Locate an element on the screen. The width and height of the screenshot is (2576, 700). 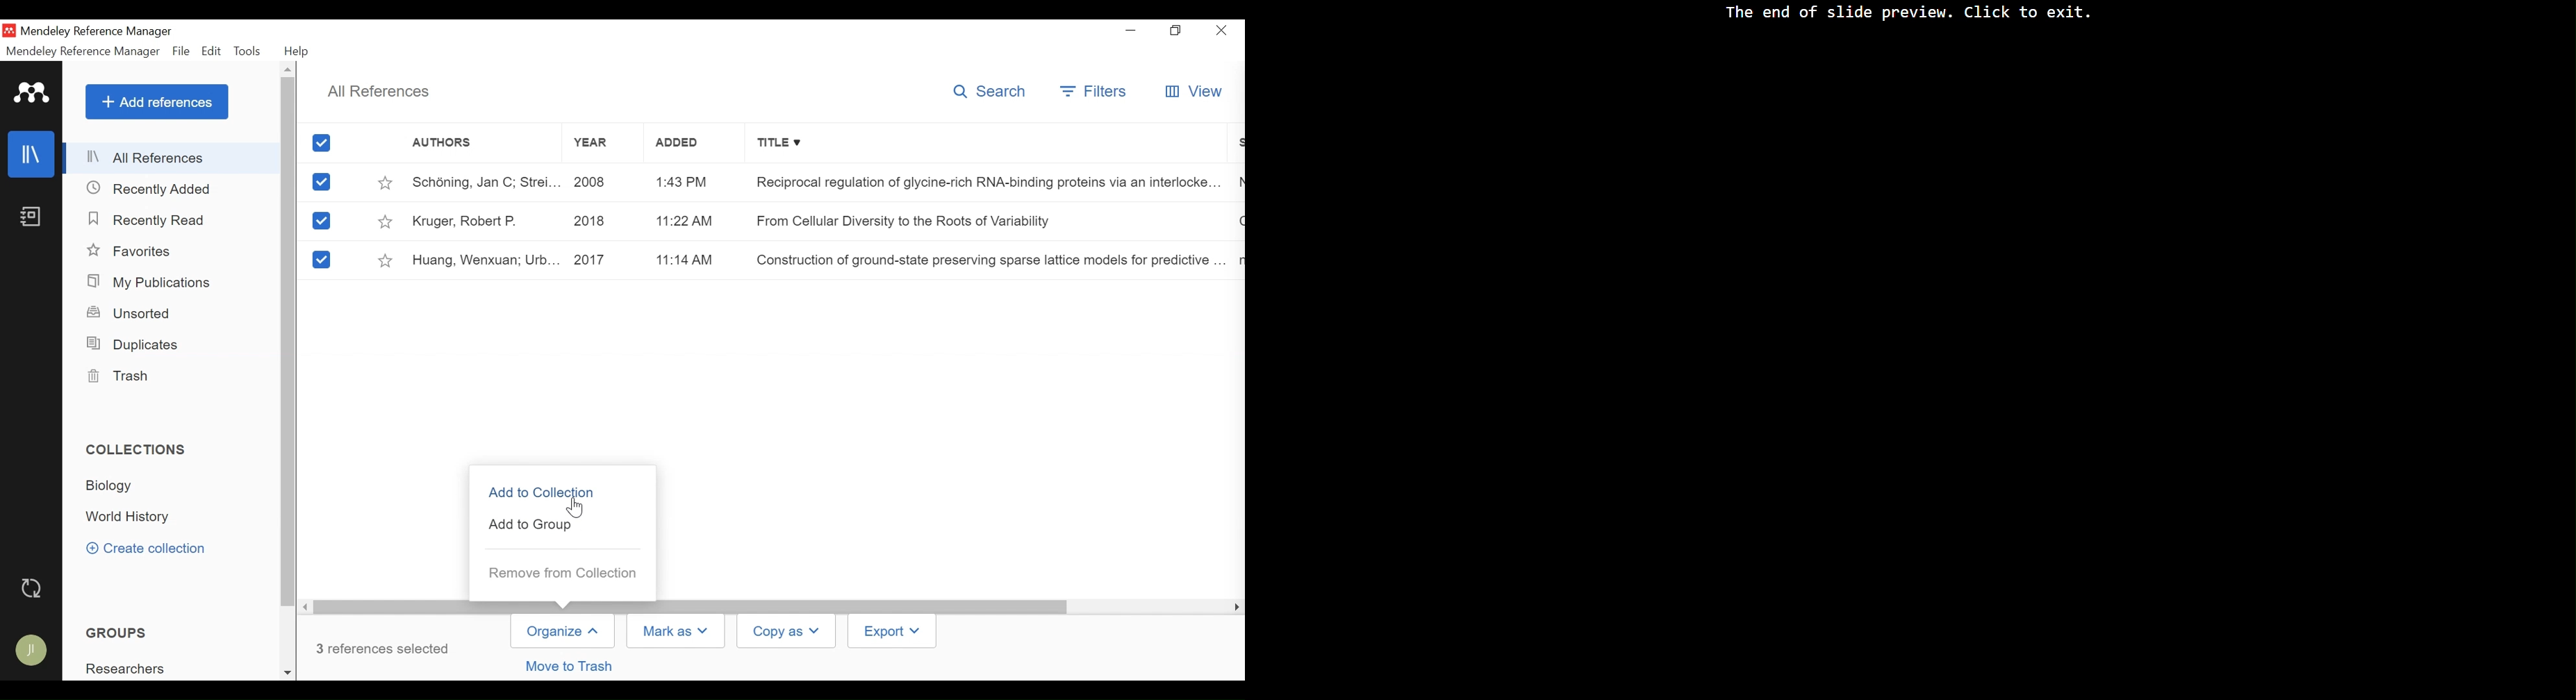
View is located at coordinates (1192, 93).